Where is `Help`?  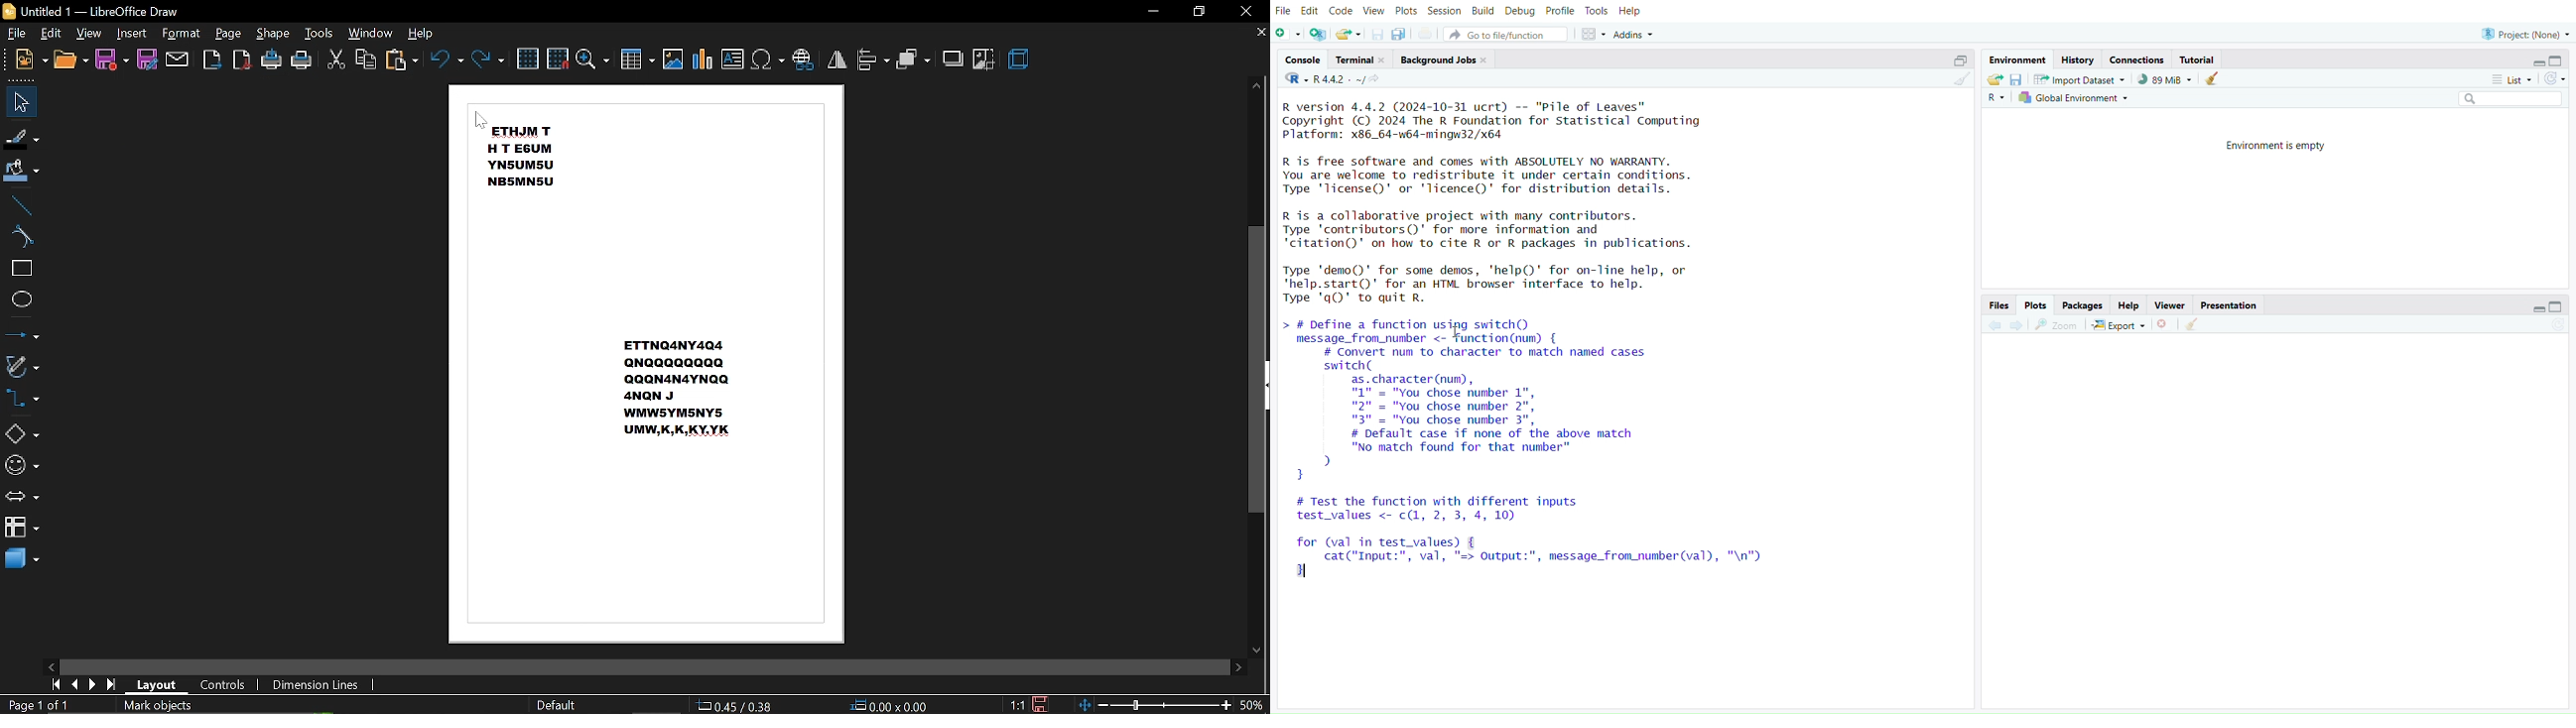 Help is located at coordinates (2128, 304).